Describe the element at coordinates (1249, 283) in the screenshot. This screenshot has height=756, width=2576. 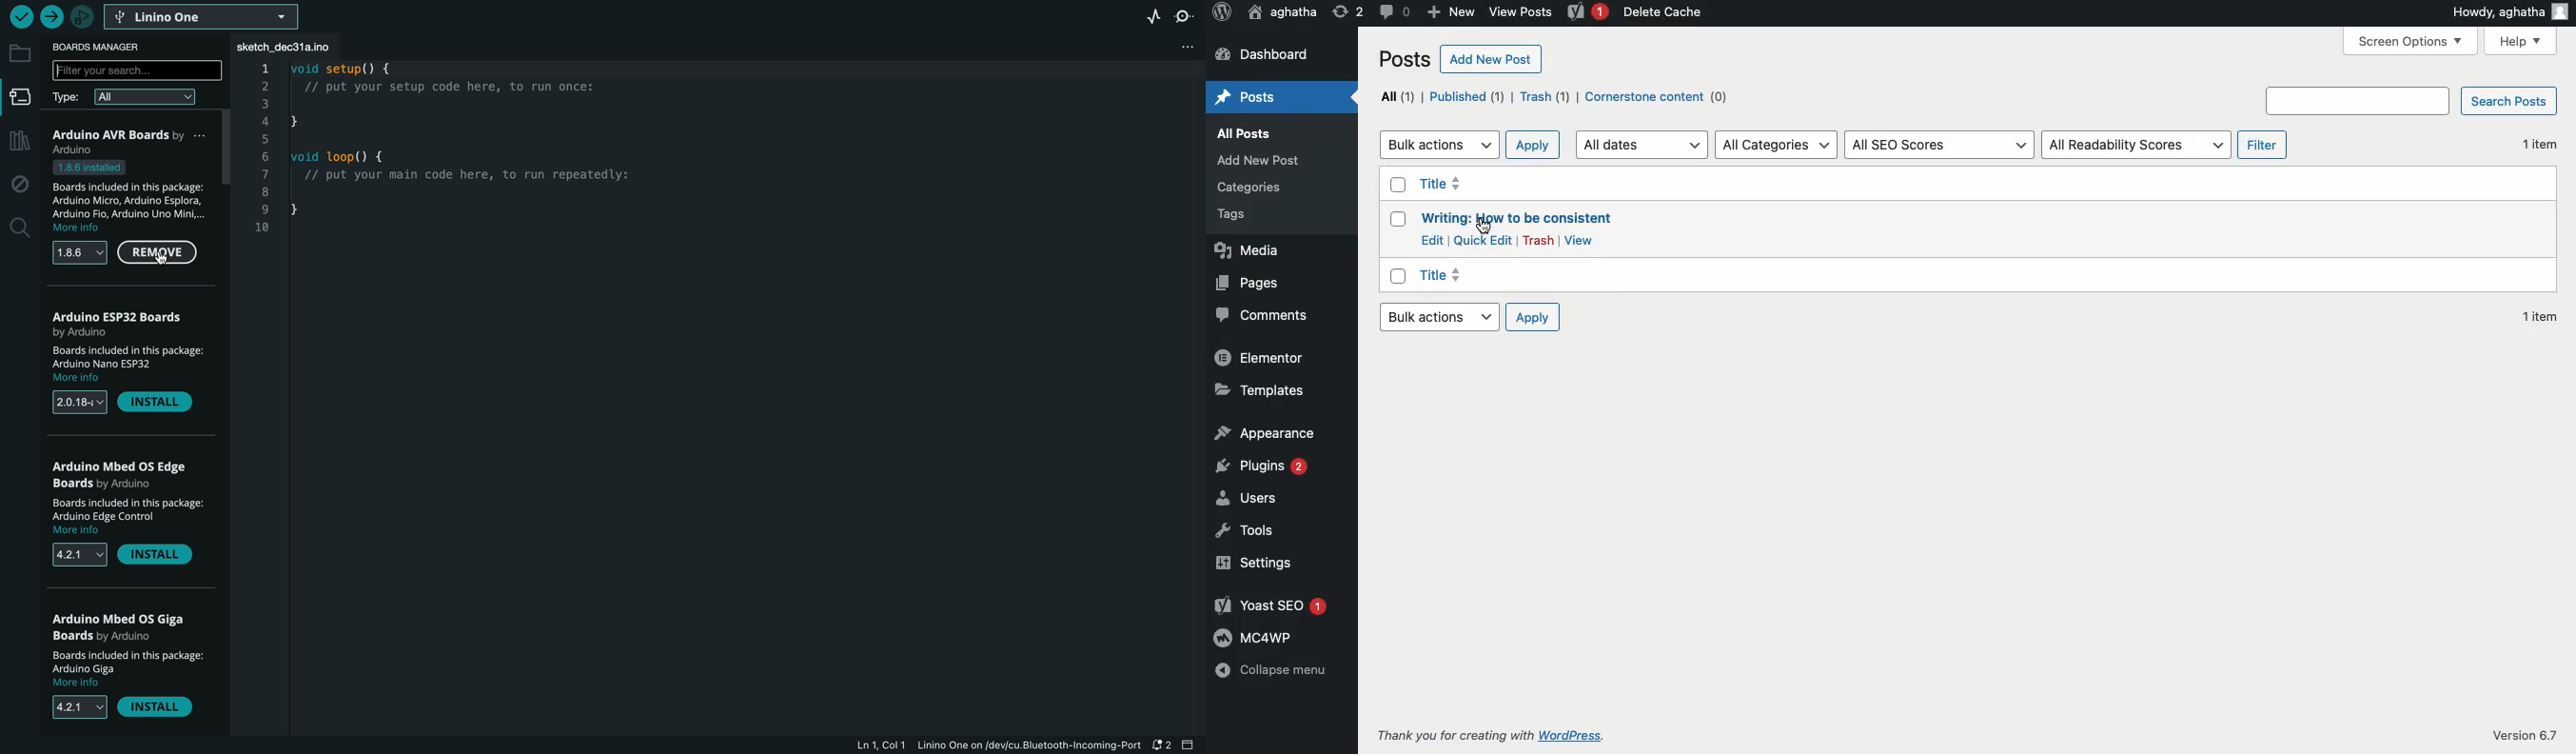
I see `Pages` at that location.